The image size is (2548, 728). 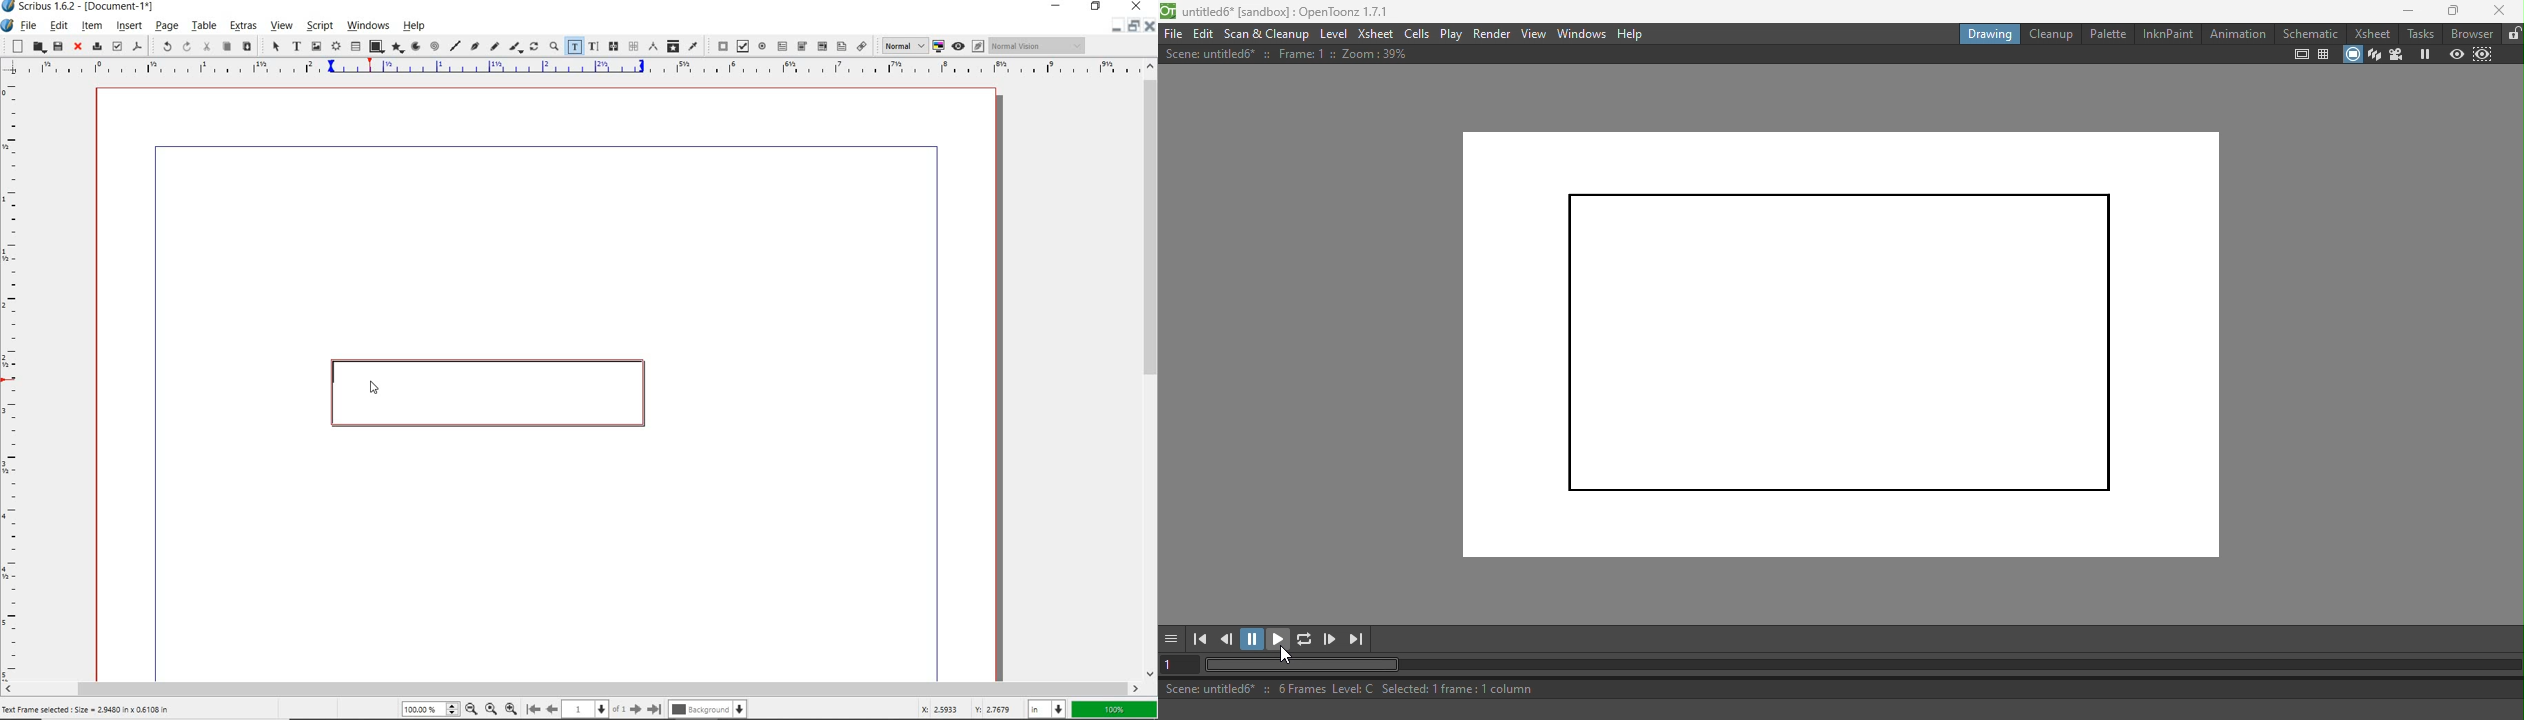 What do you see at coordinates (1203, 34) in the screenshot?
I see `Edit` at bounding box center [1203, 34].